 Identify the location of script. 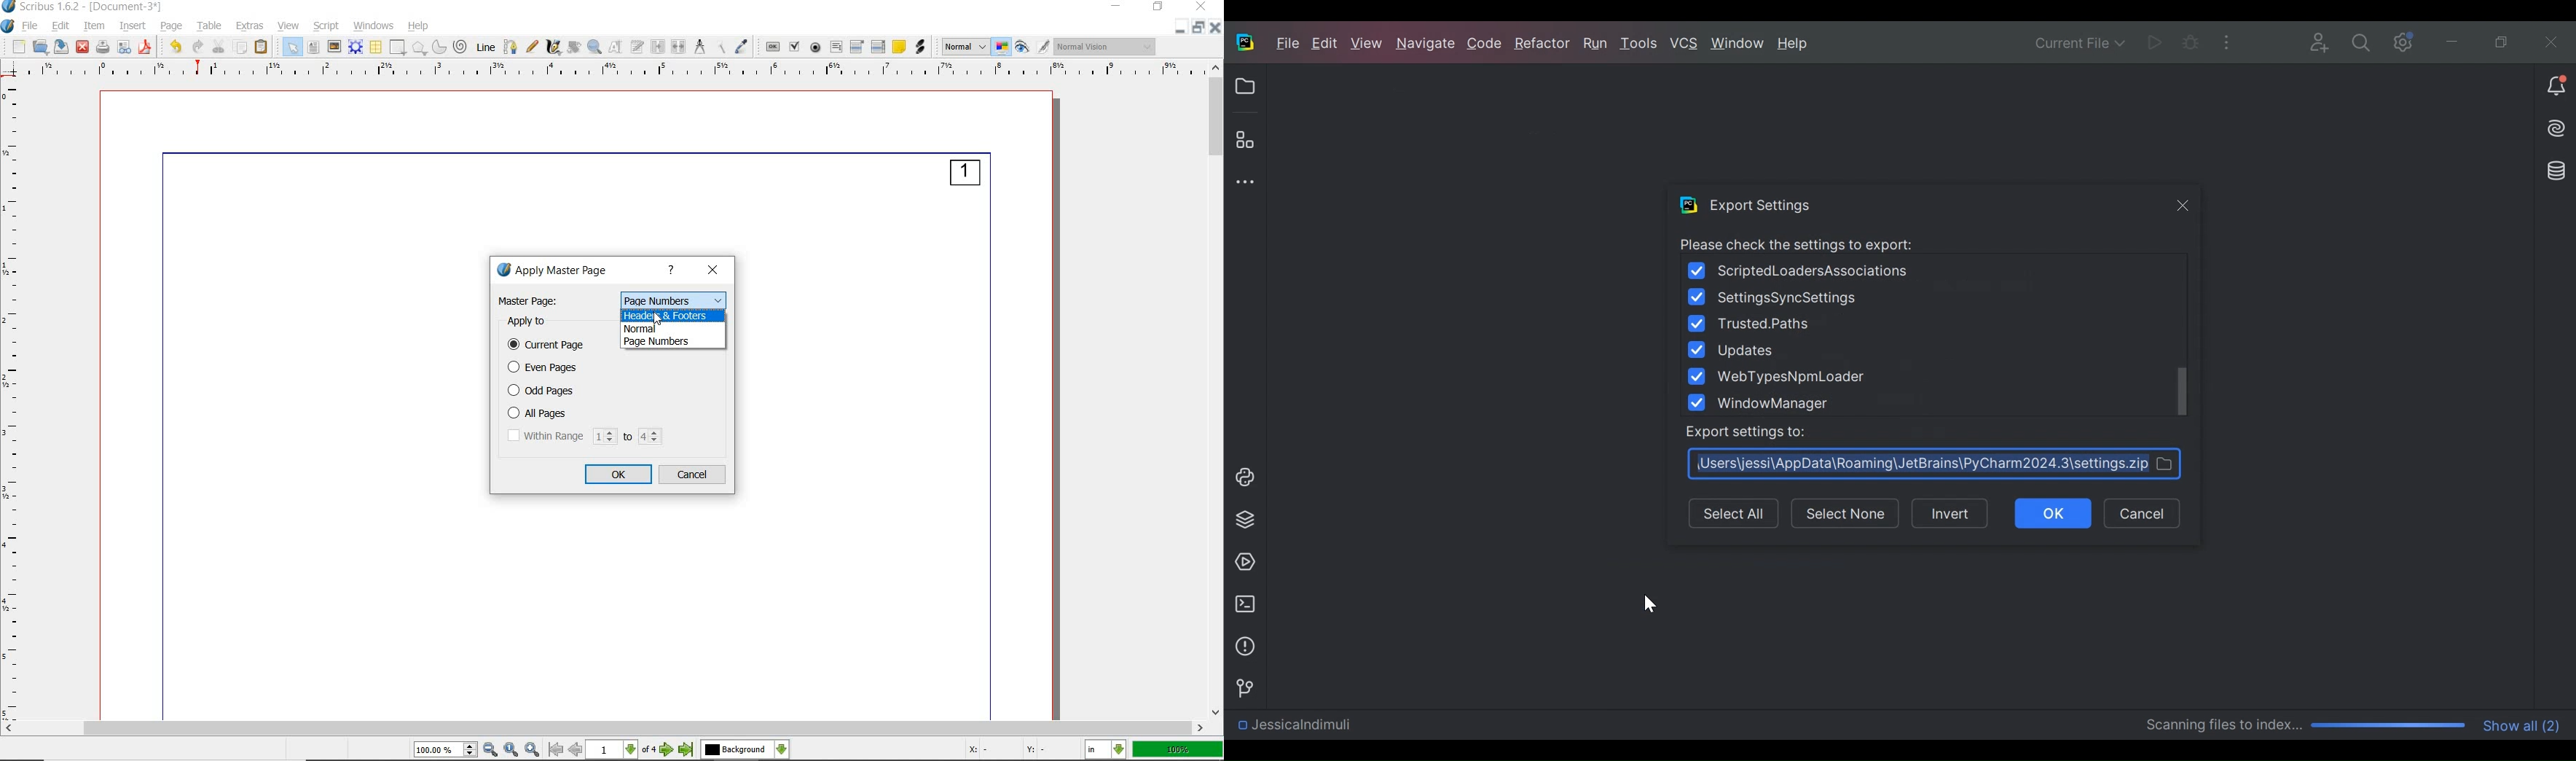
(325, 27).